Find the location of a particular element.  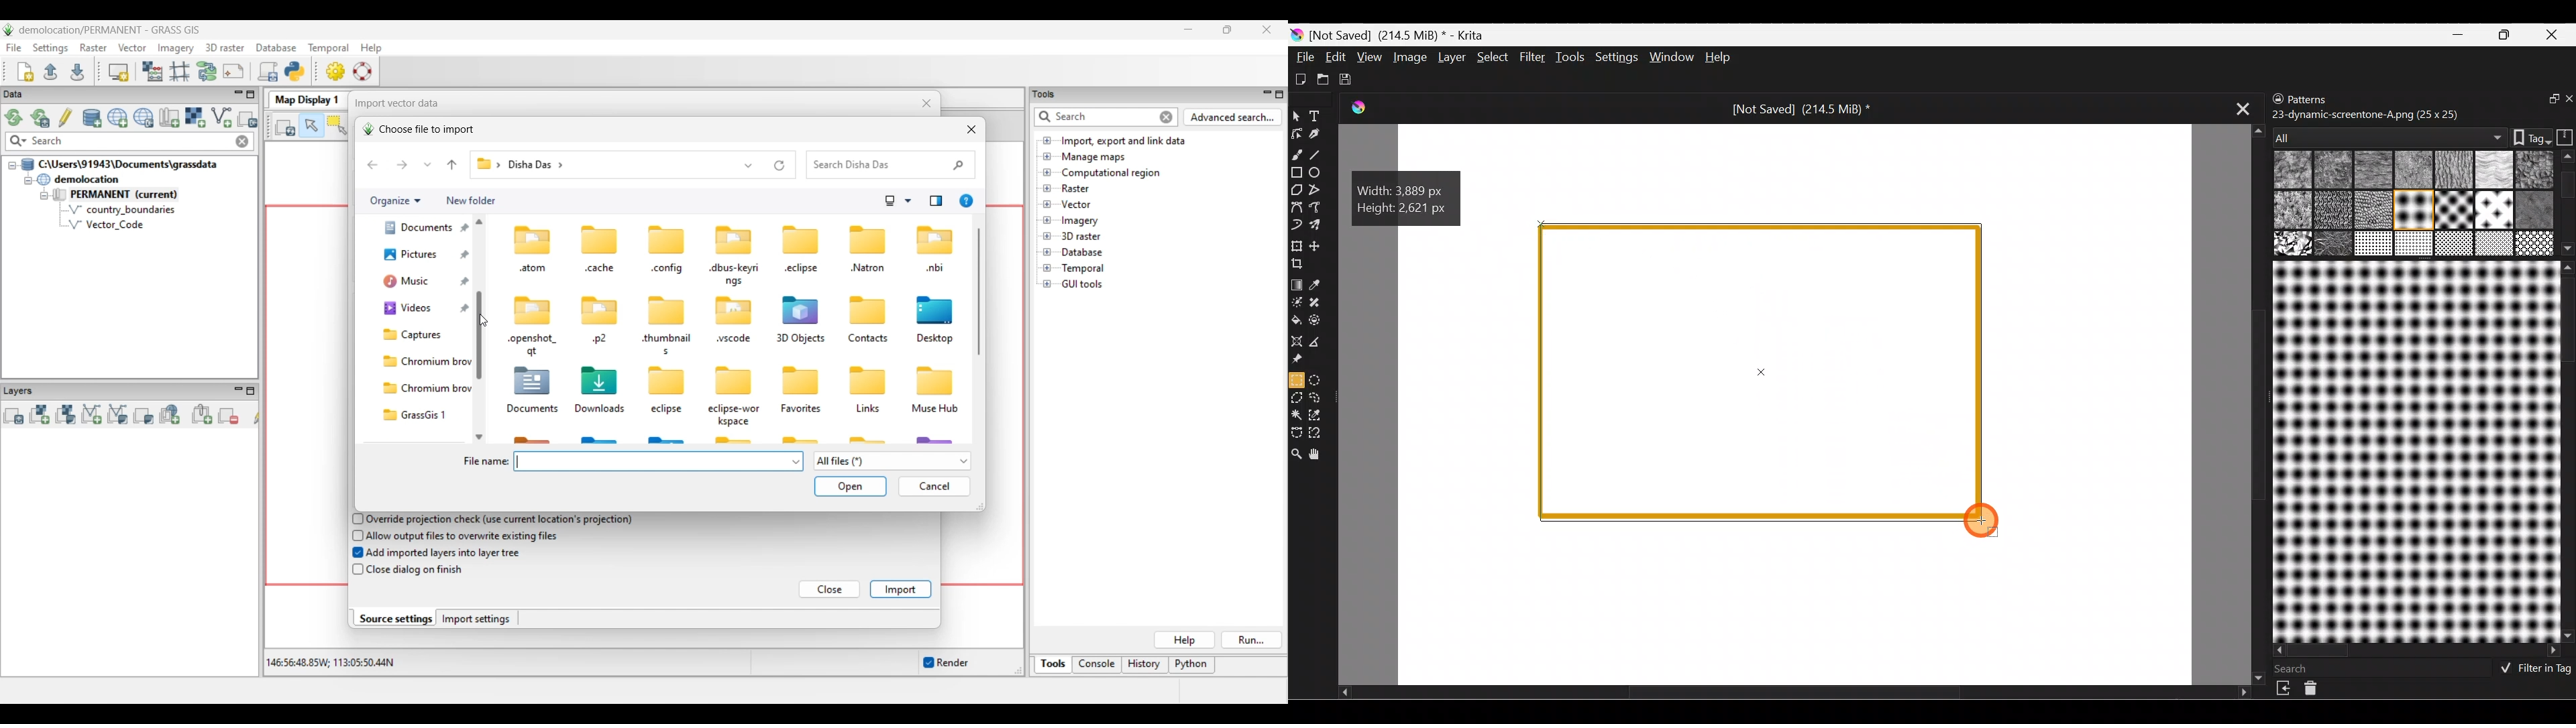

Import resource is located at coordinates (2285, 688).